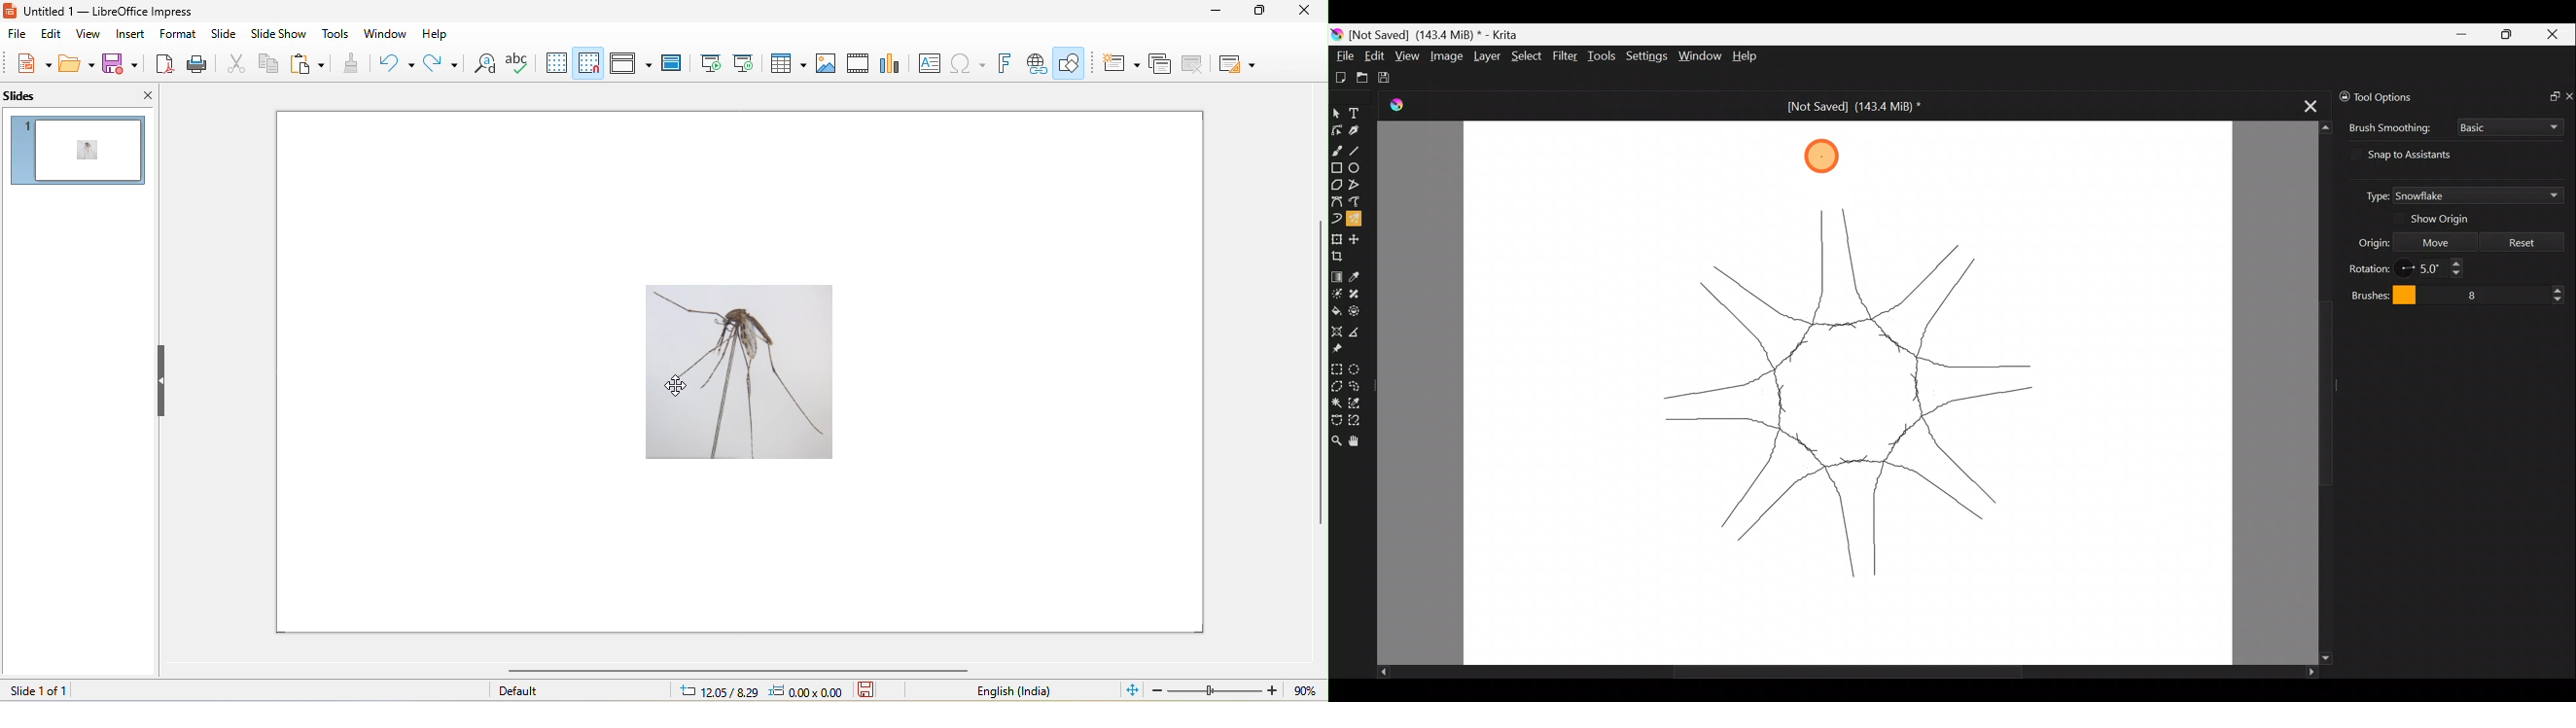 The height and width of the screenshot is (728, 2576). Describe the element at coordinates (1356, 386) in the screenshot. I see `Freehand selection tool` at that location.